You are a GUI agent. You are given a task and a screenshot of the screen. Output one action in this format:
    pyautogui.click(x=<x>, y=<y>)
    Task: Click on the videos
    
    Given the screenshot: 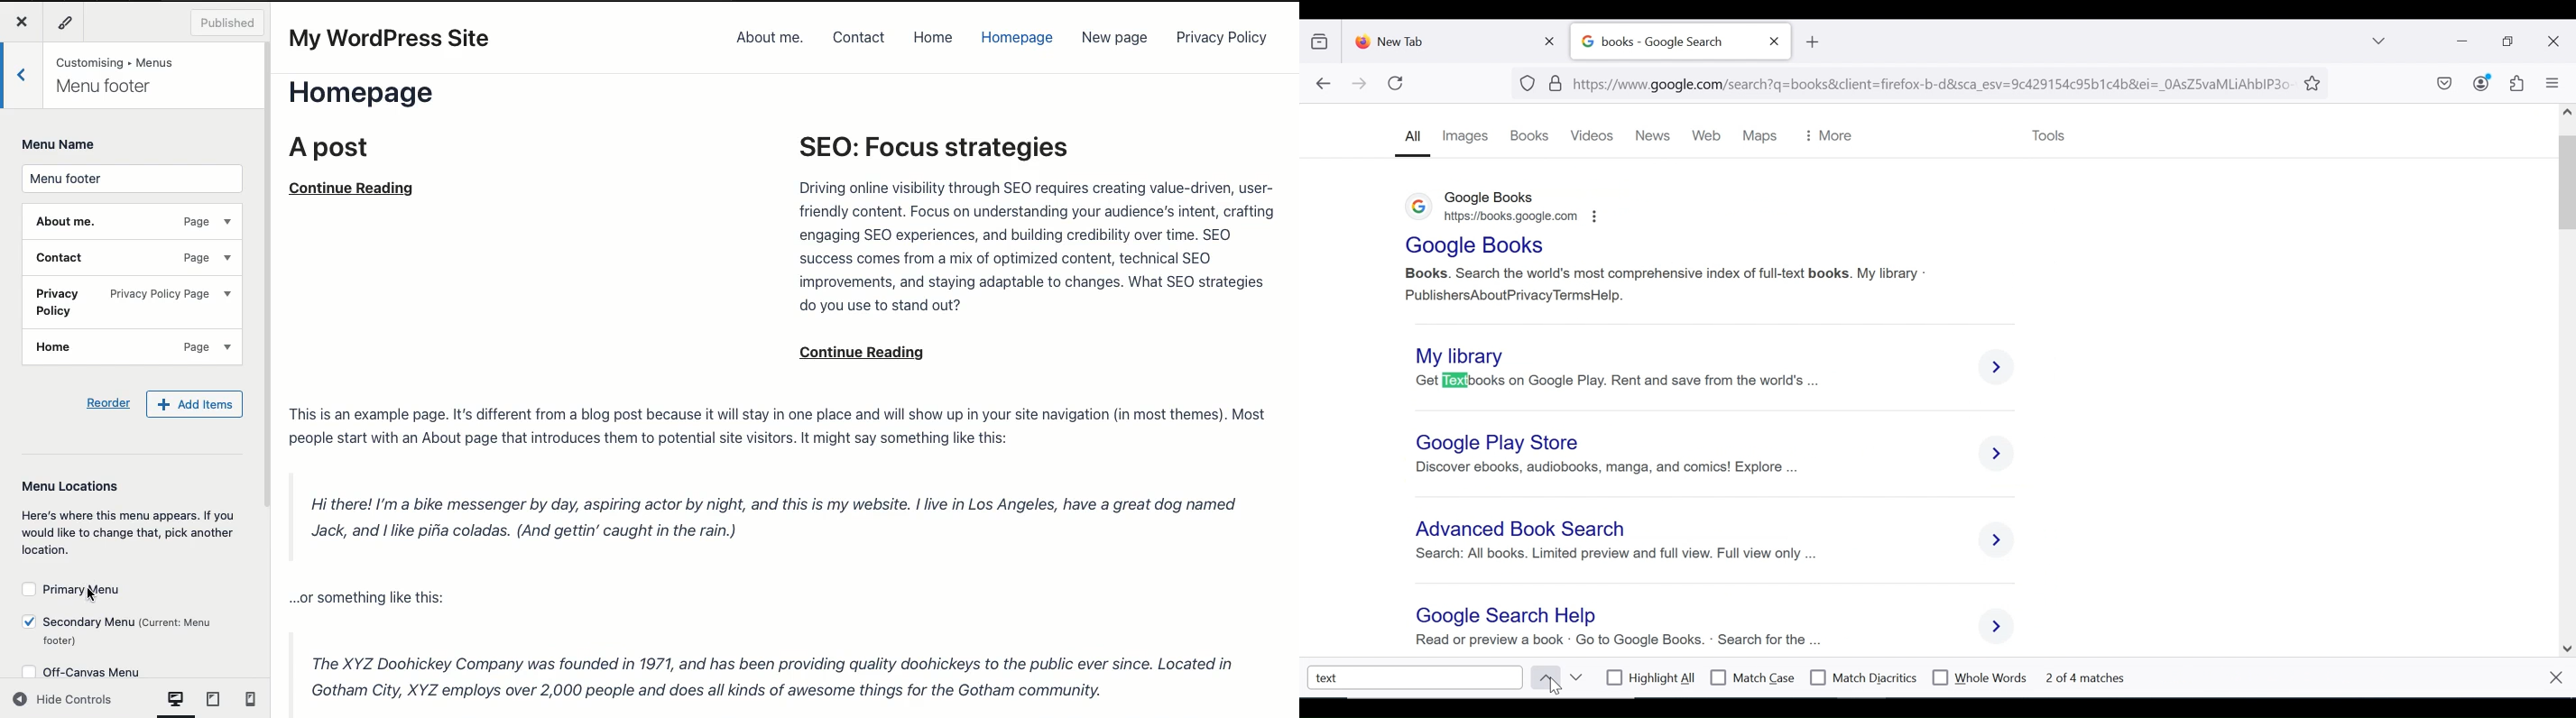 What is the action you would take?
    pyautogui.click(x=1594, y=136)
    